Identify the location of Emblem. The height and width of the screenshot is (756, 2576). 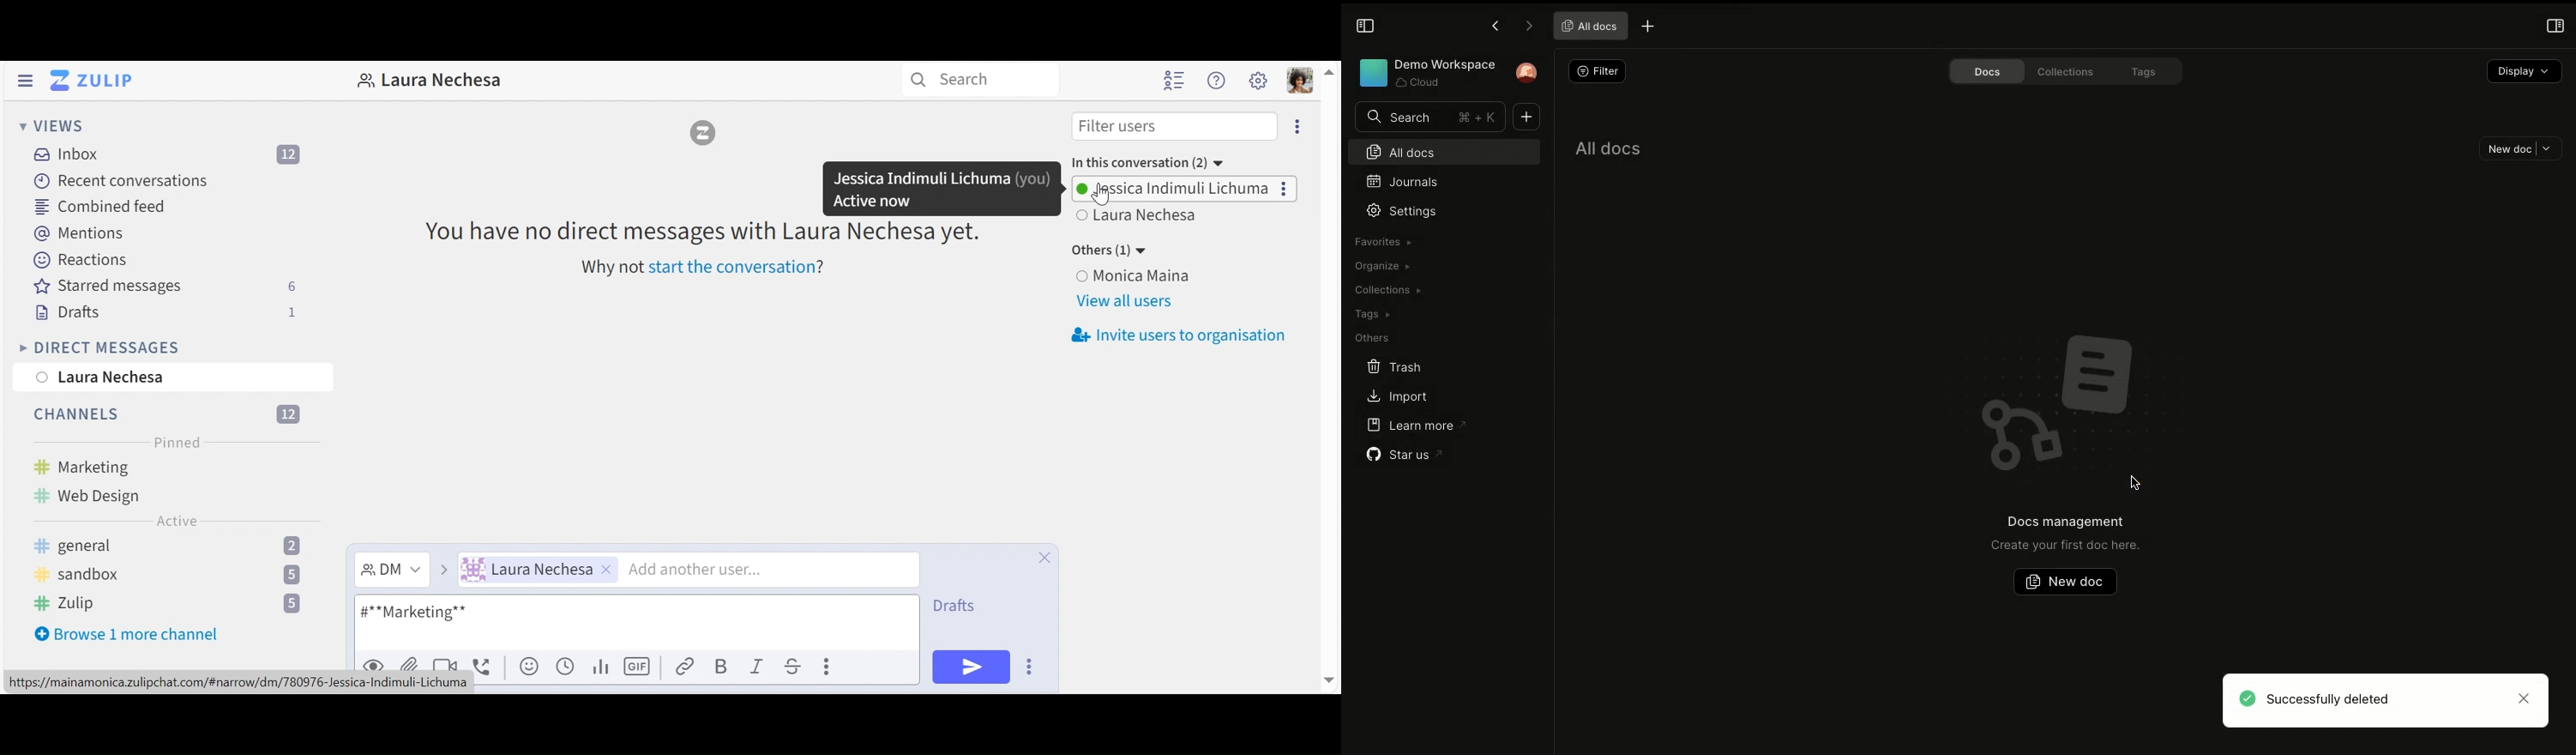
(2069, 395).